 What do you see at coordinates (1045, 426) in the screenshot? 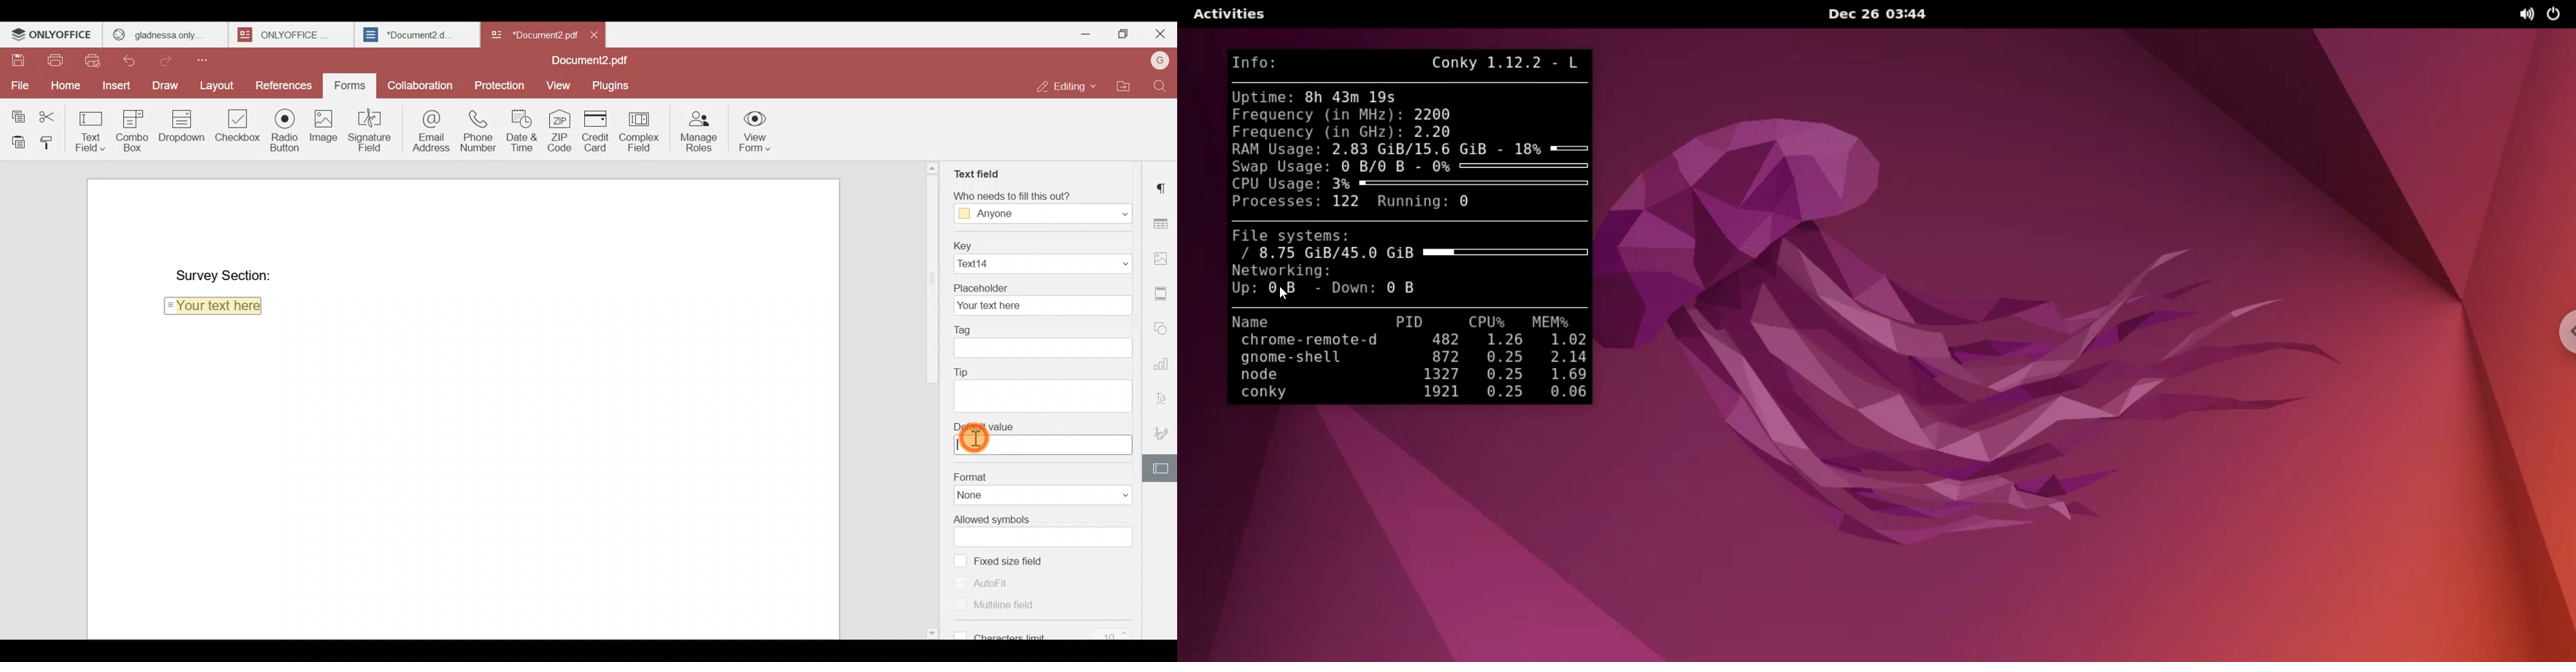
I see `Default value` at bounding box center [1045, 426].